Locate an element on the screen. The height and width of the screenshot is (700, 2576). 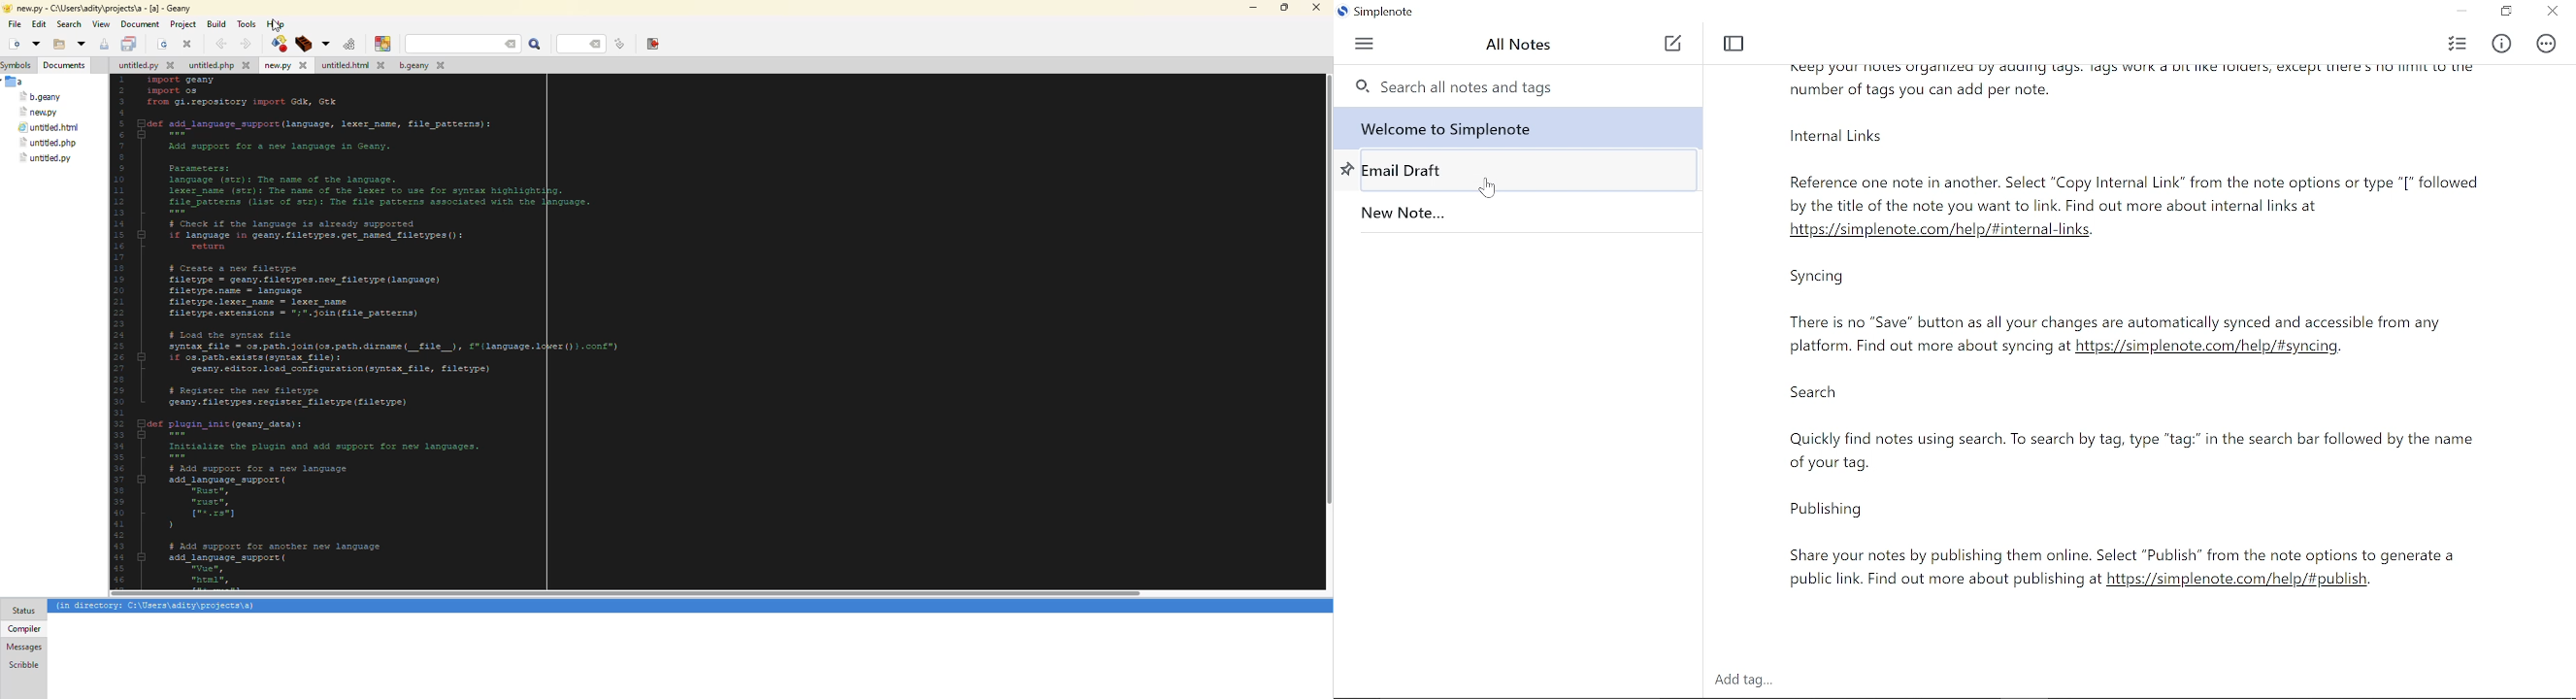
Actions is located at coordinates (2545, 45).